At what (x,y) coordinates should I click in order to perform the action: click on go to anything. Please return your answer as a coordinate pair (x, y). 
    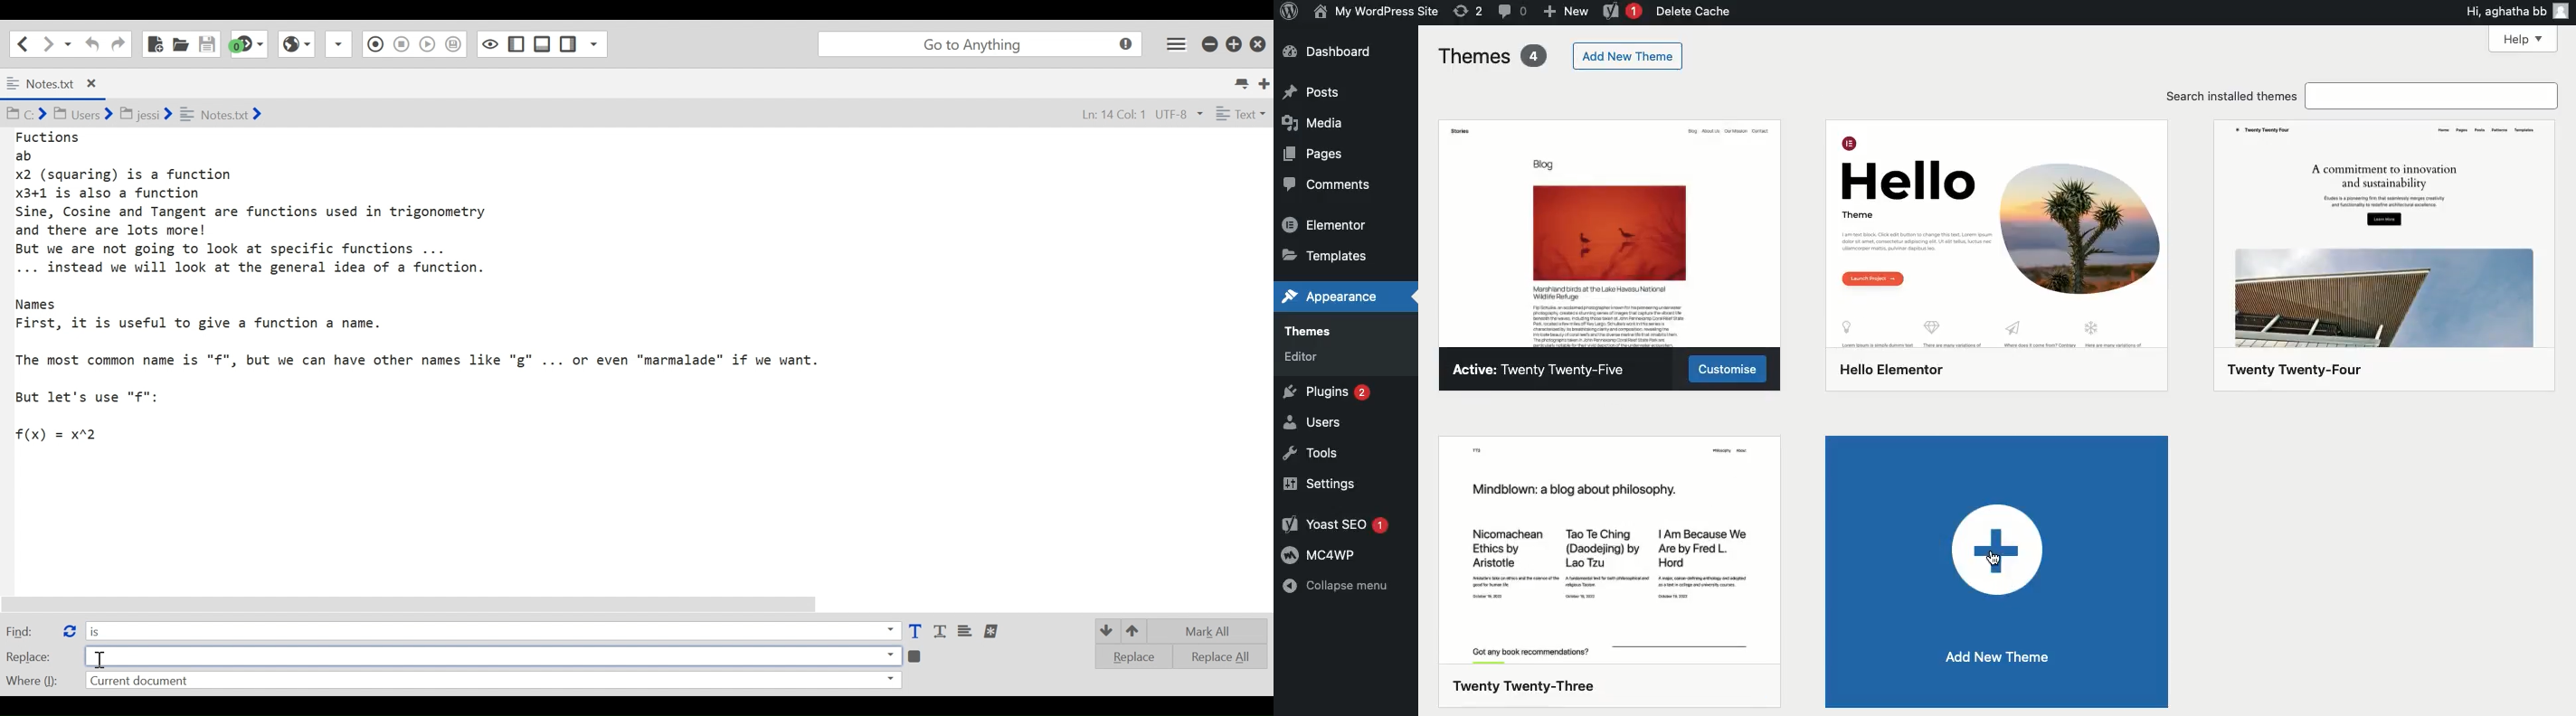
    Looking at the image, I should click on (983, 44).